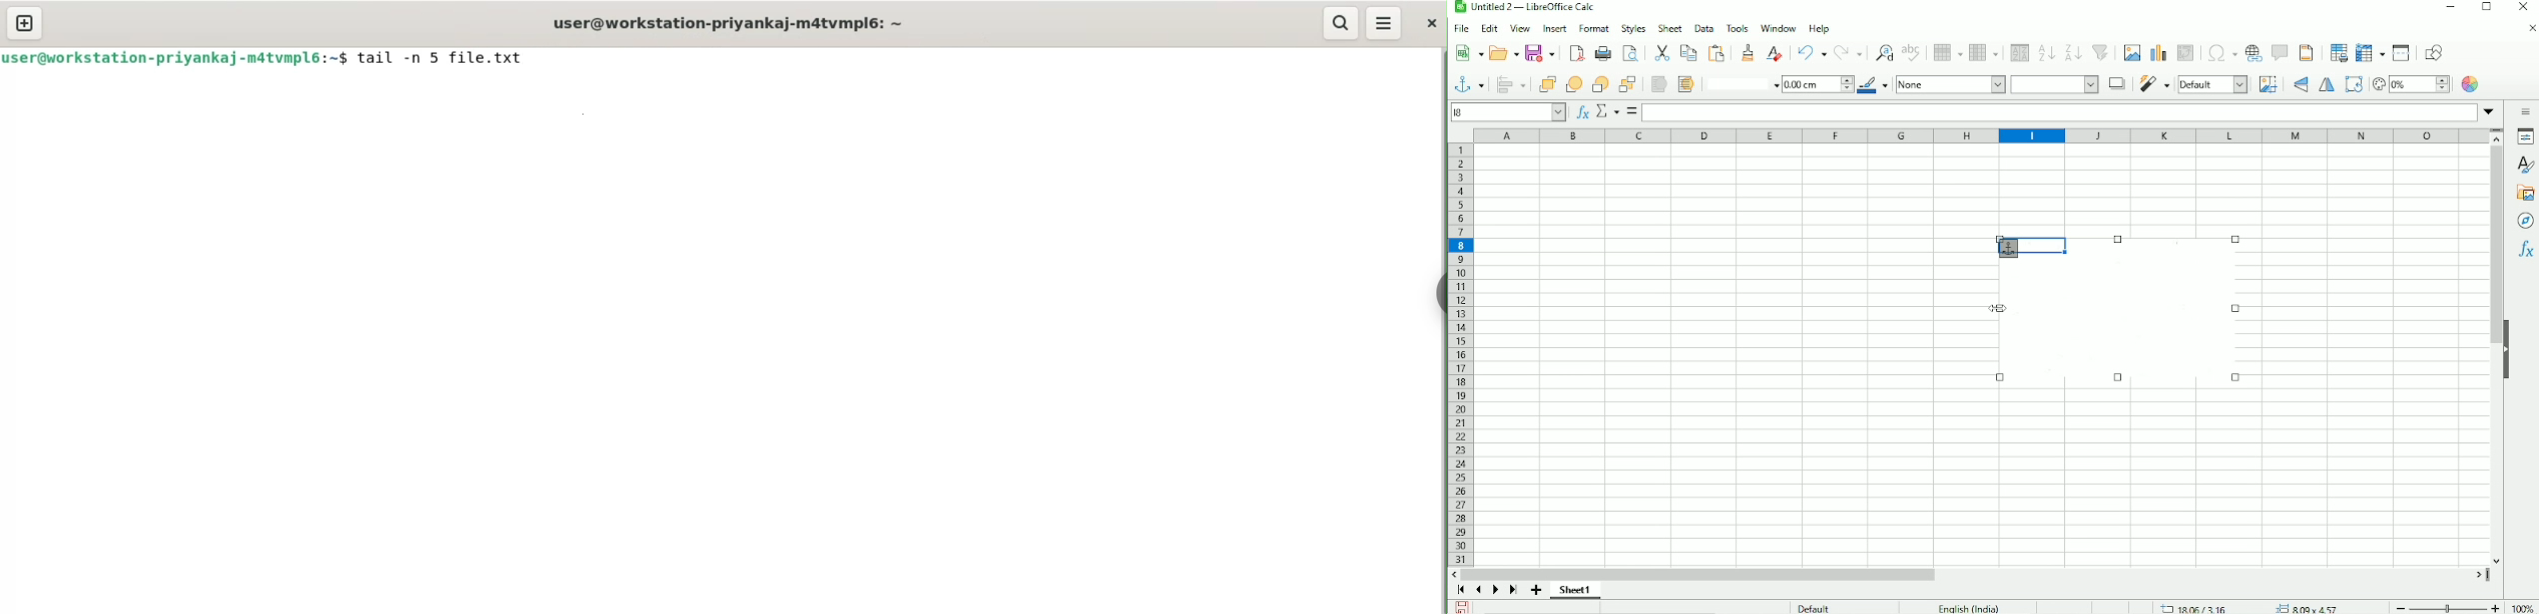 The width and height of the screenshot is (2548, 616). What do you see at coordinates (1874, 85) in the screenshot?
I see `Line color` at bounding box center [1874, 85].